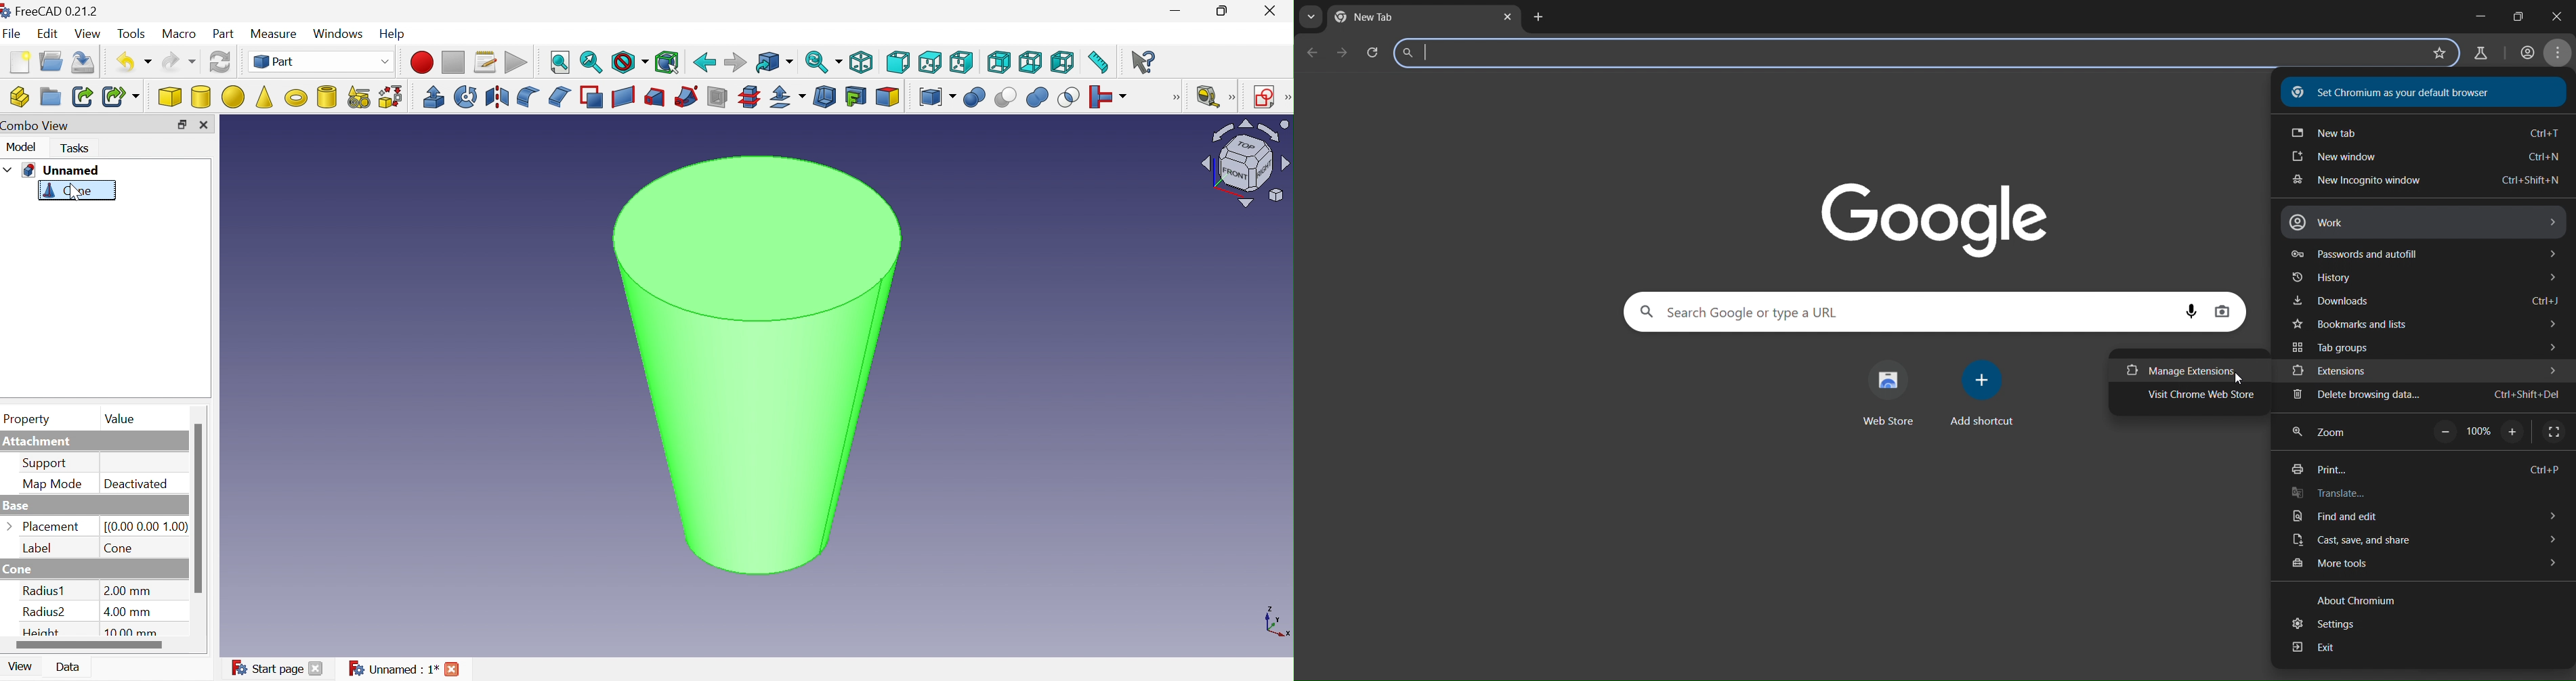 The height and width of the screenshot is (700, 2576). What do you see at coordinates (685, 98) in the screenshot?
I see `Sweep` at bounding box center [685, 98].